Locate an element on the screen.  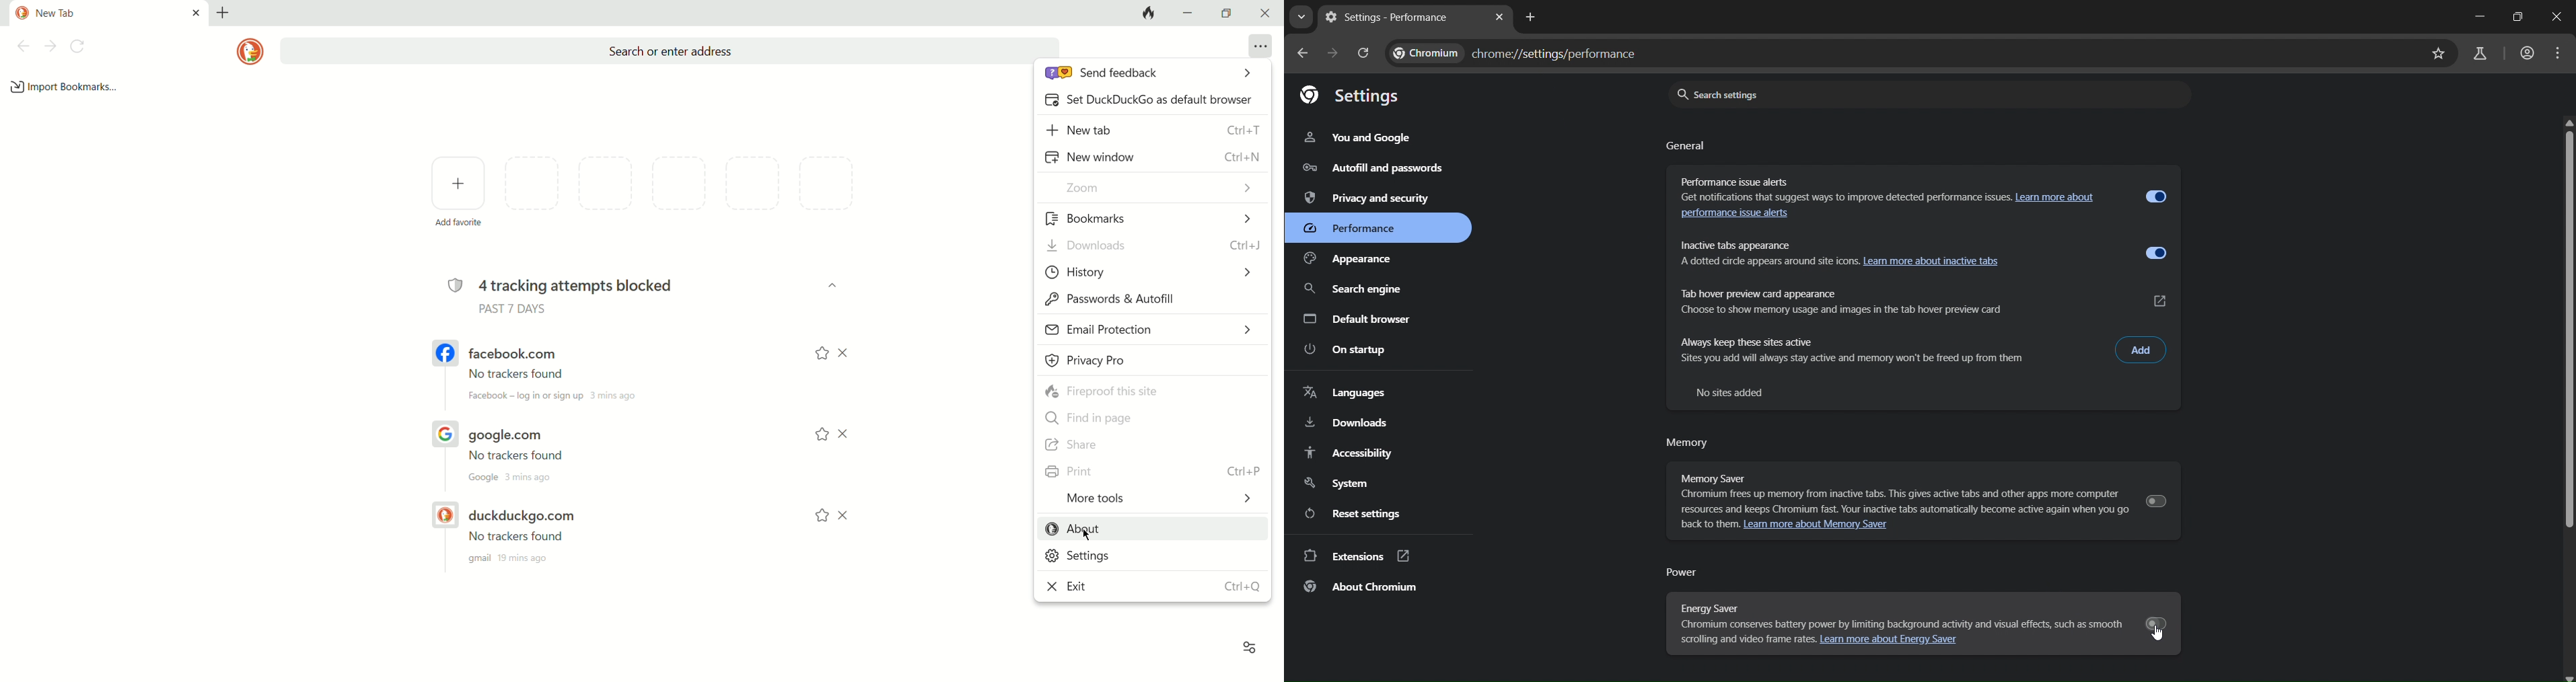
default browser is located at coordinates (1358, 319).